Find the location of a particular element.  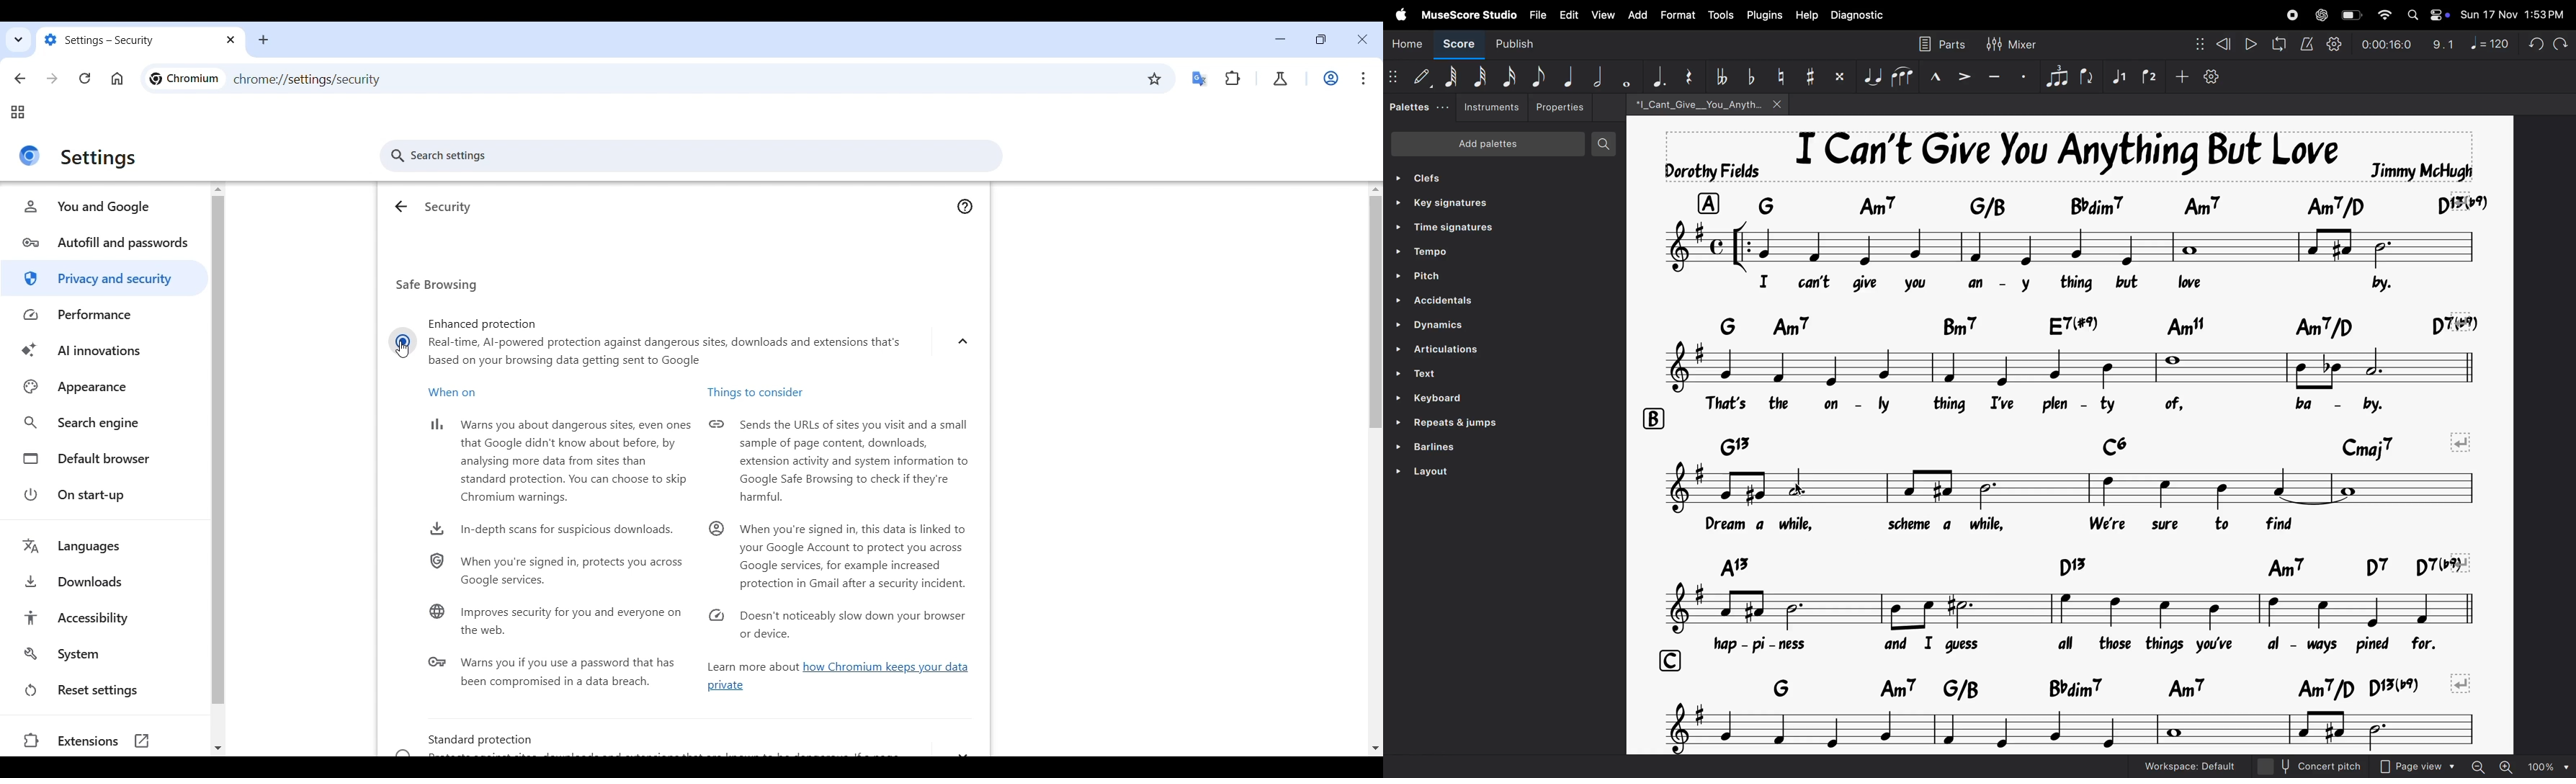

Search tabs is located at coordinates (17, 37).